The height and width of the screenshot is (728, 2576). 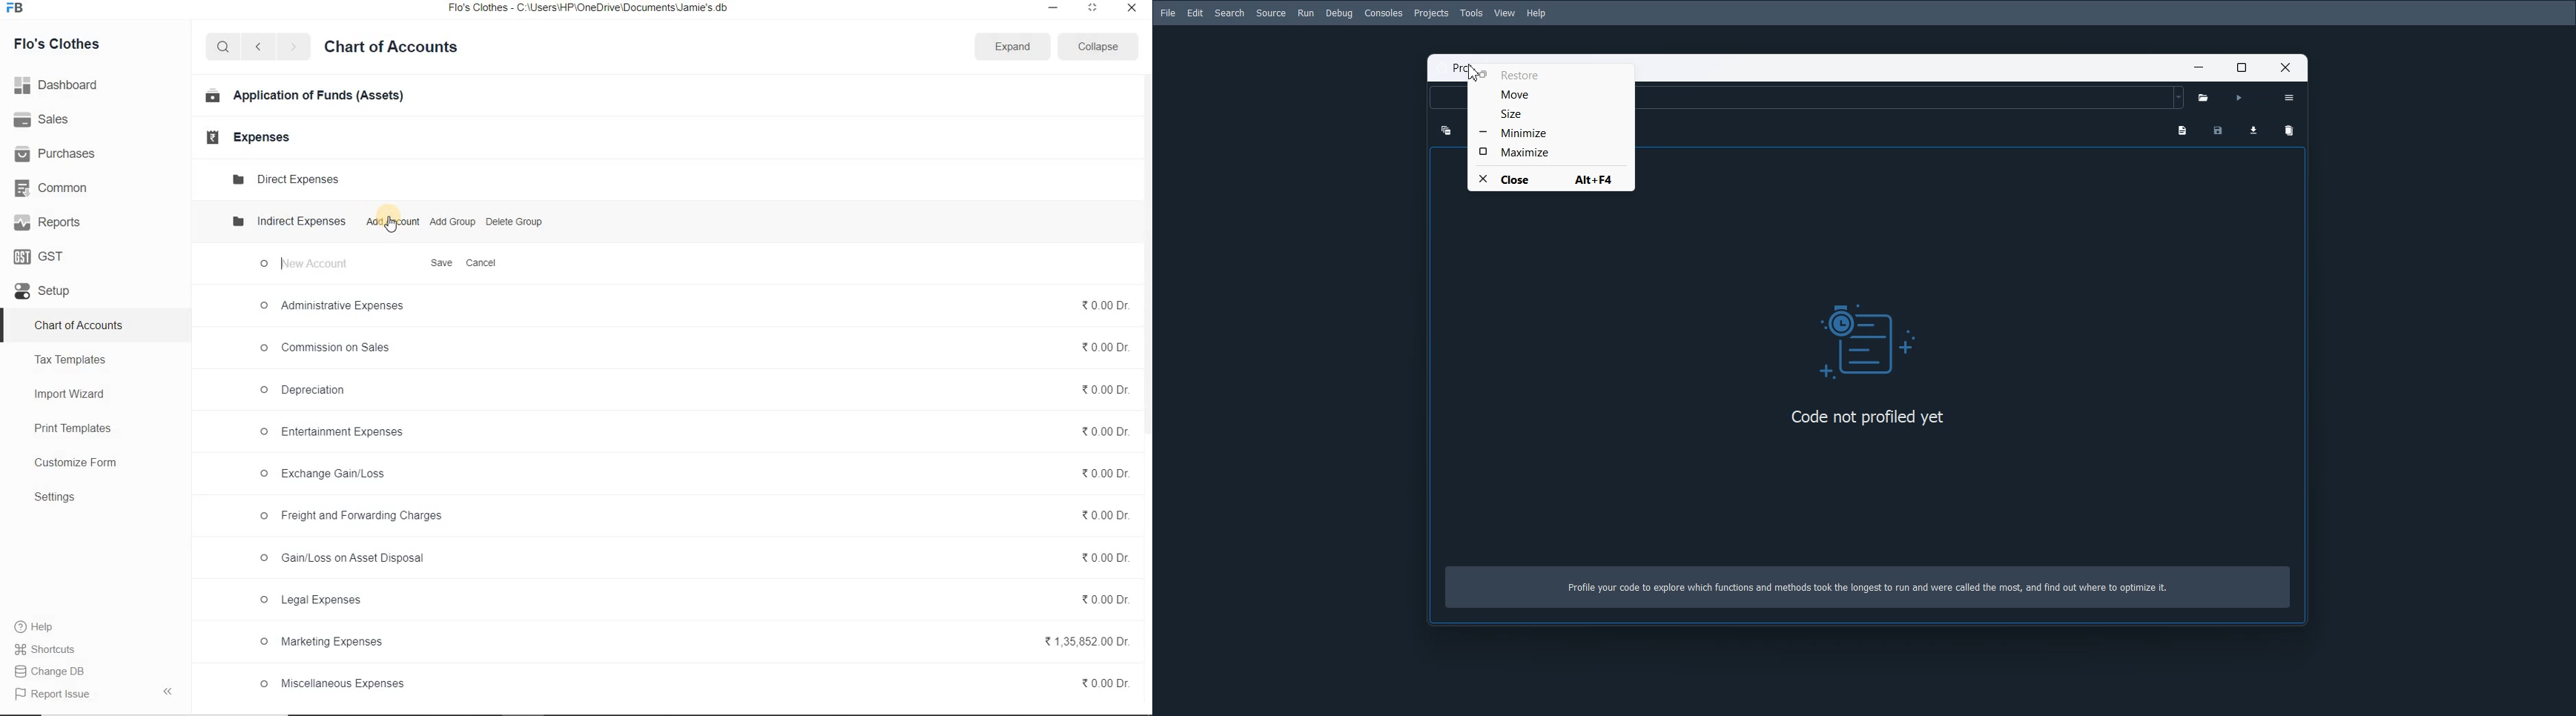 I want to click on restore down, so click(x=1092, y=10).